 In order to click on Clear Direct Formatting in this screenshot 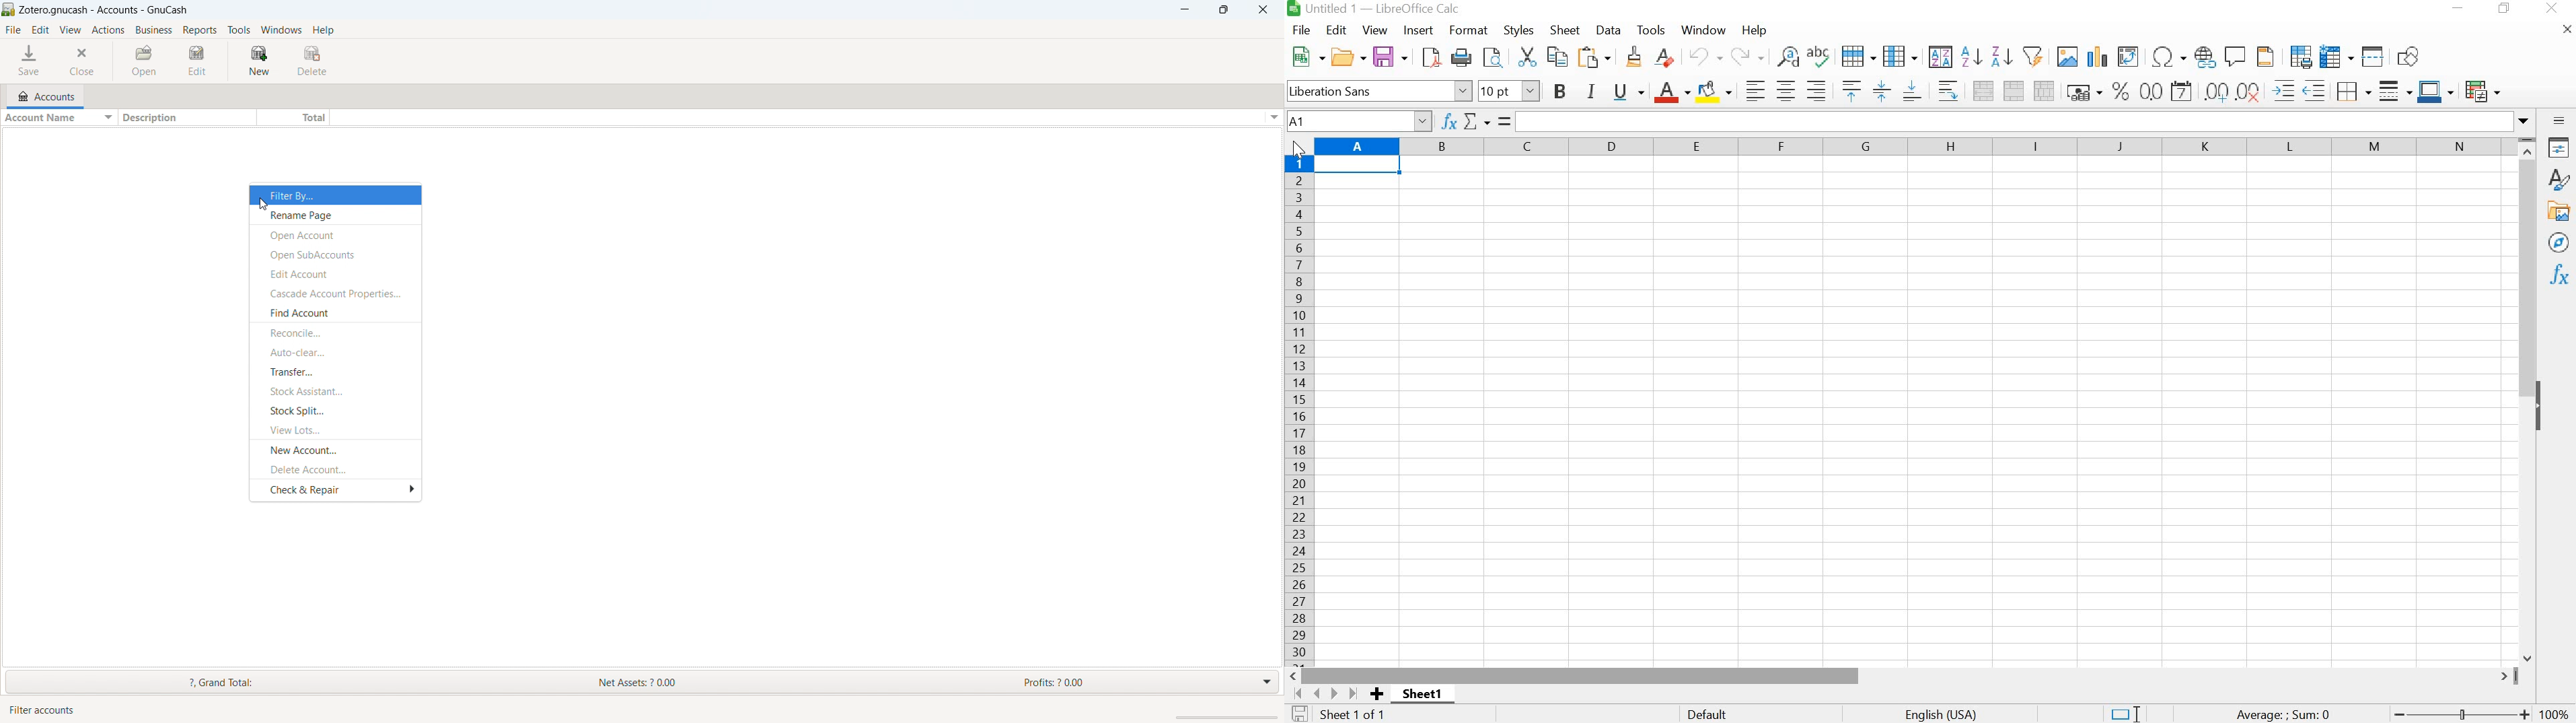, I will do `click(1664, 57)`.